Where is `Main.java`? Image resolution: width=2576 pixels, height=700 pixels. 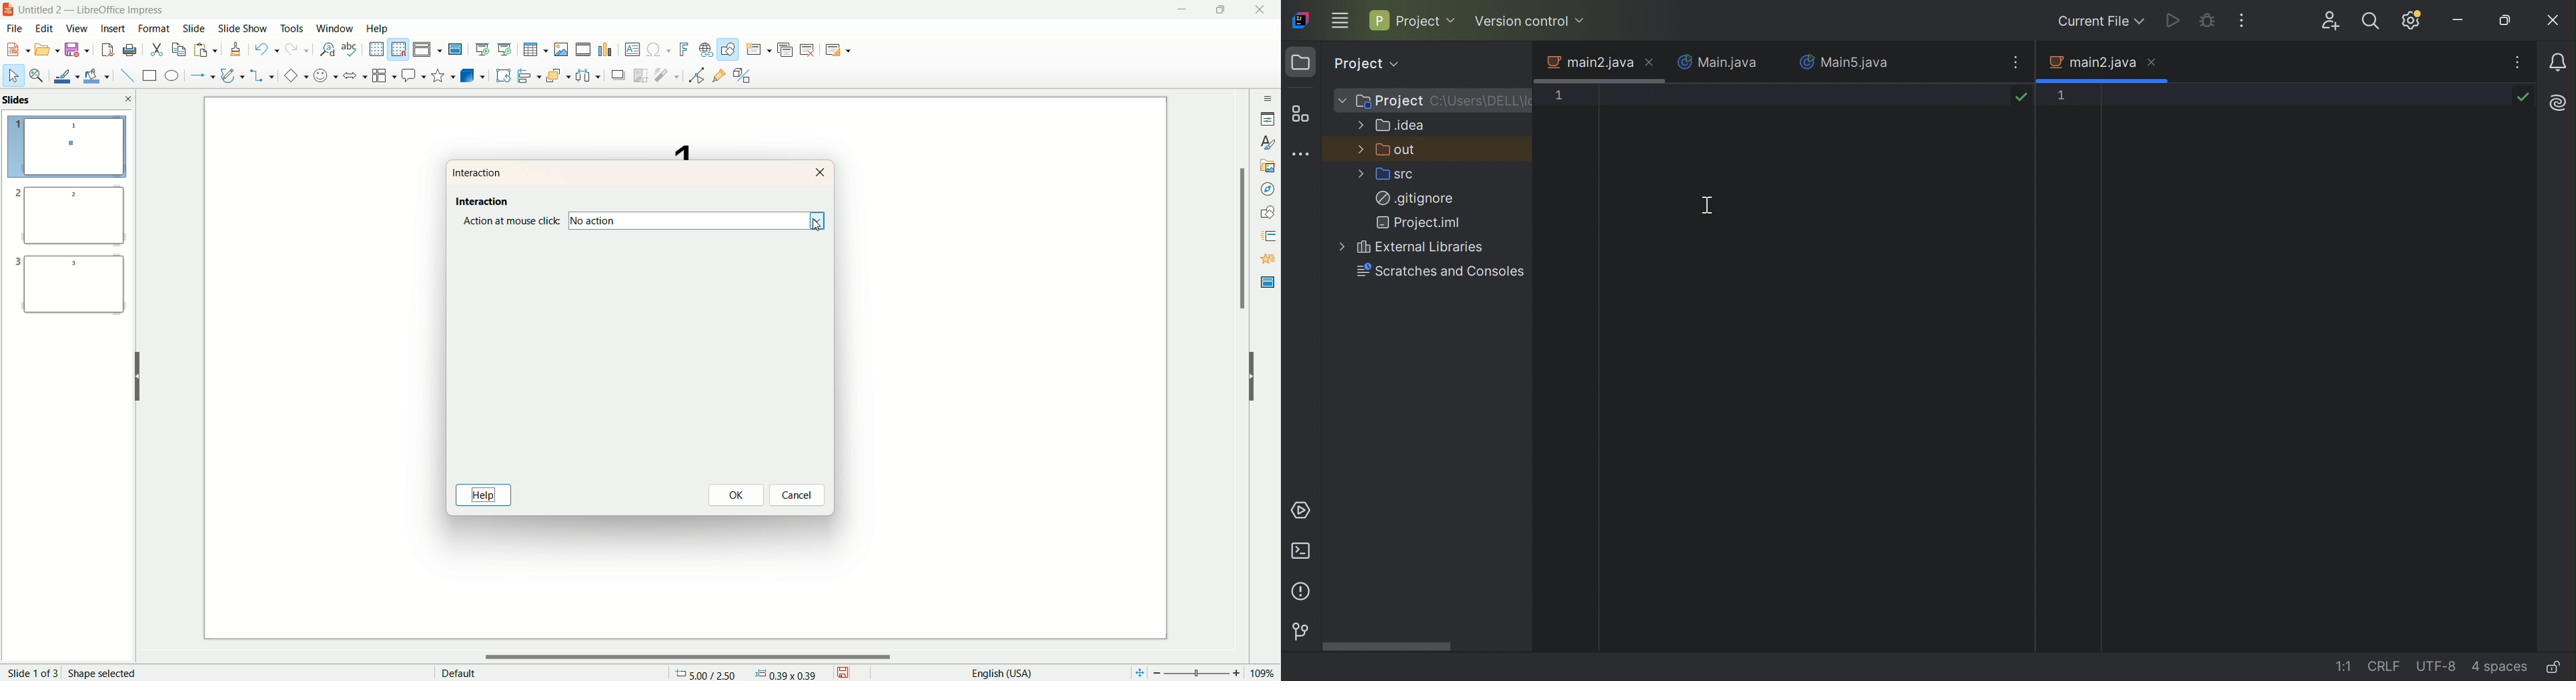
Main.java is located at coordinates (1718, 62).